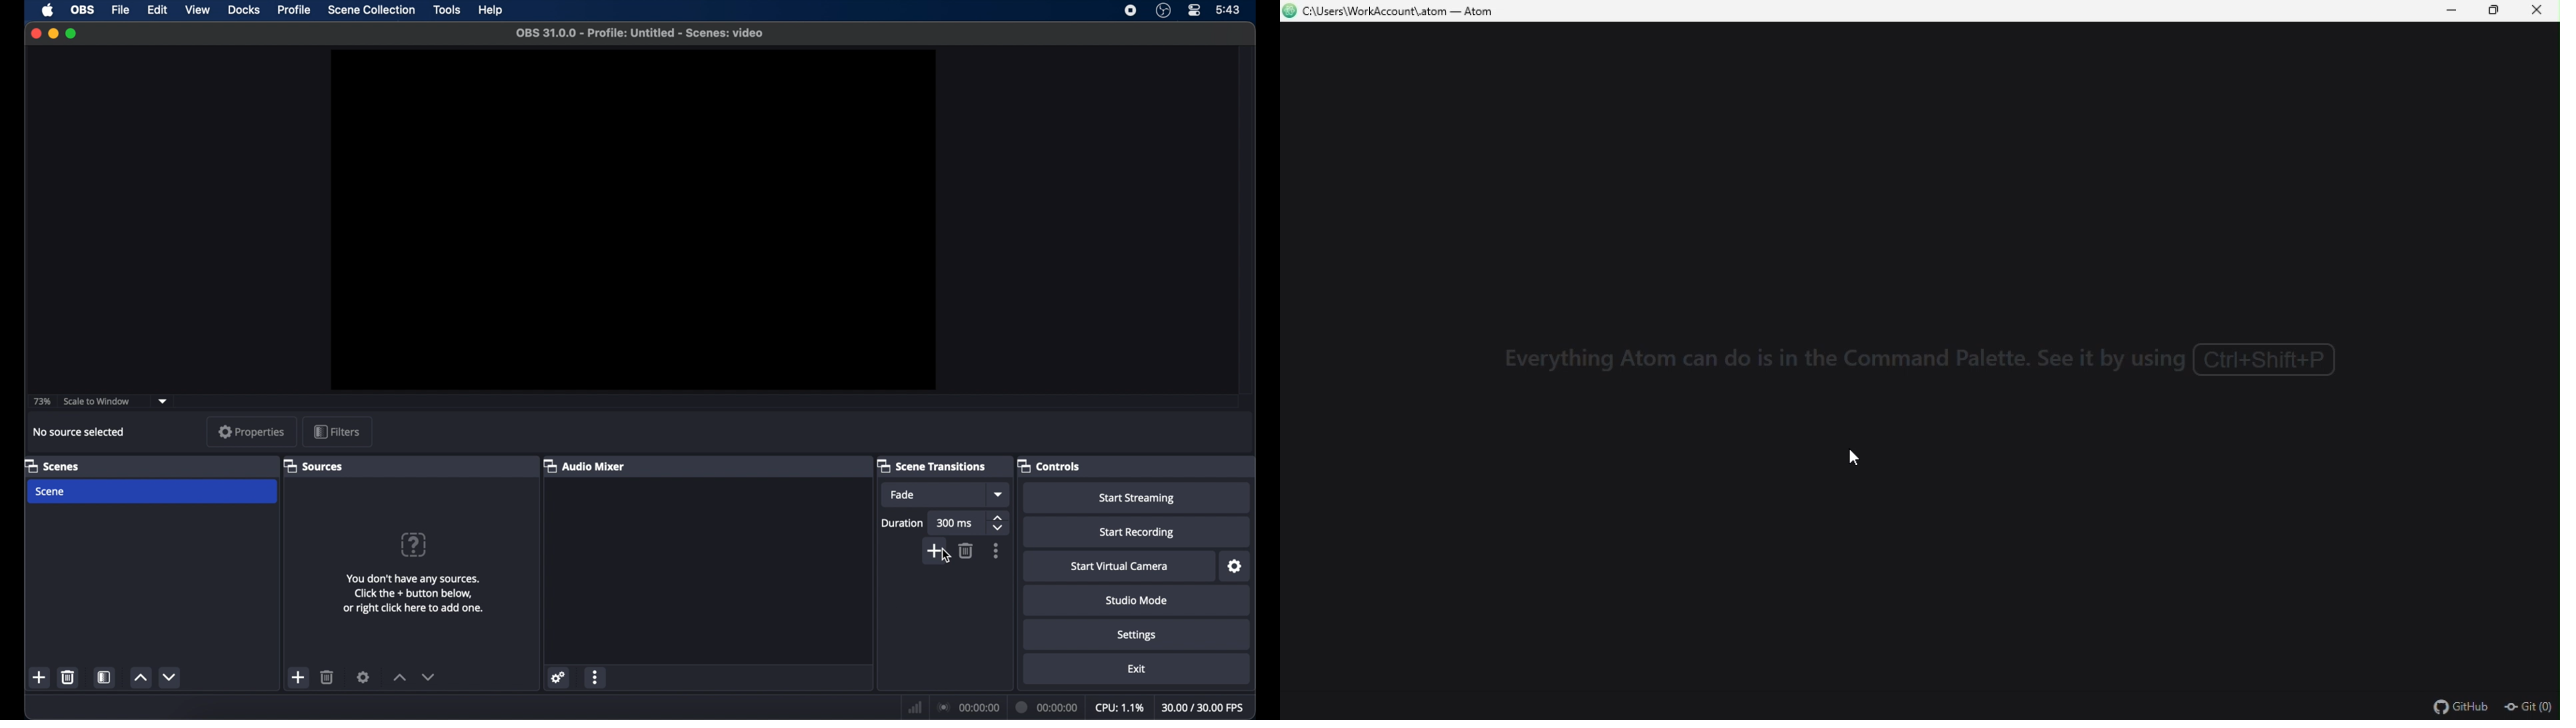 Image resolution: width=2576 pixels, height=728 pixels. Describe the element at coordinates (169, 678) in the screenshot. I see `decrement` at that location.